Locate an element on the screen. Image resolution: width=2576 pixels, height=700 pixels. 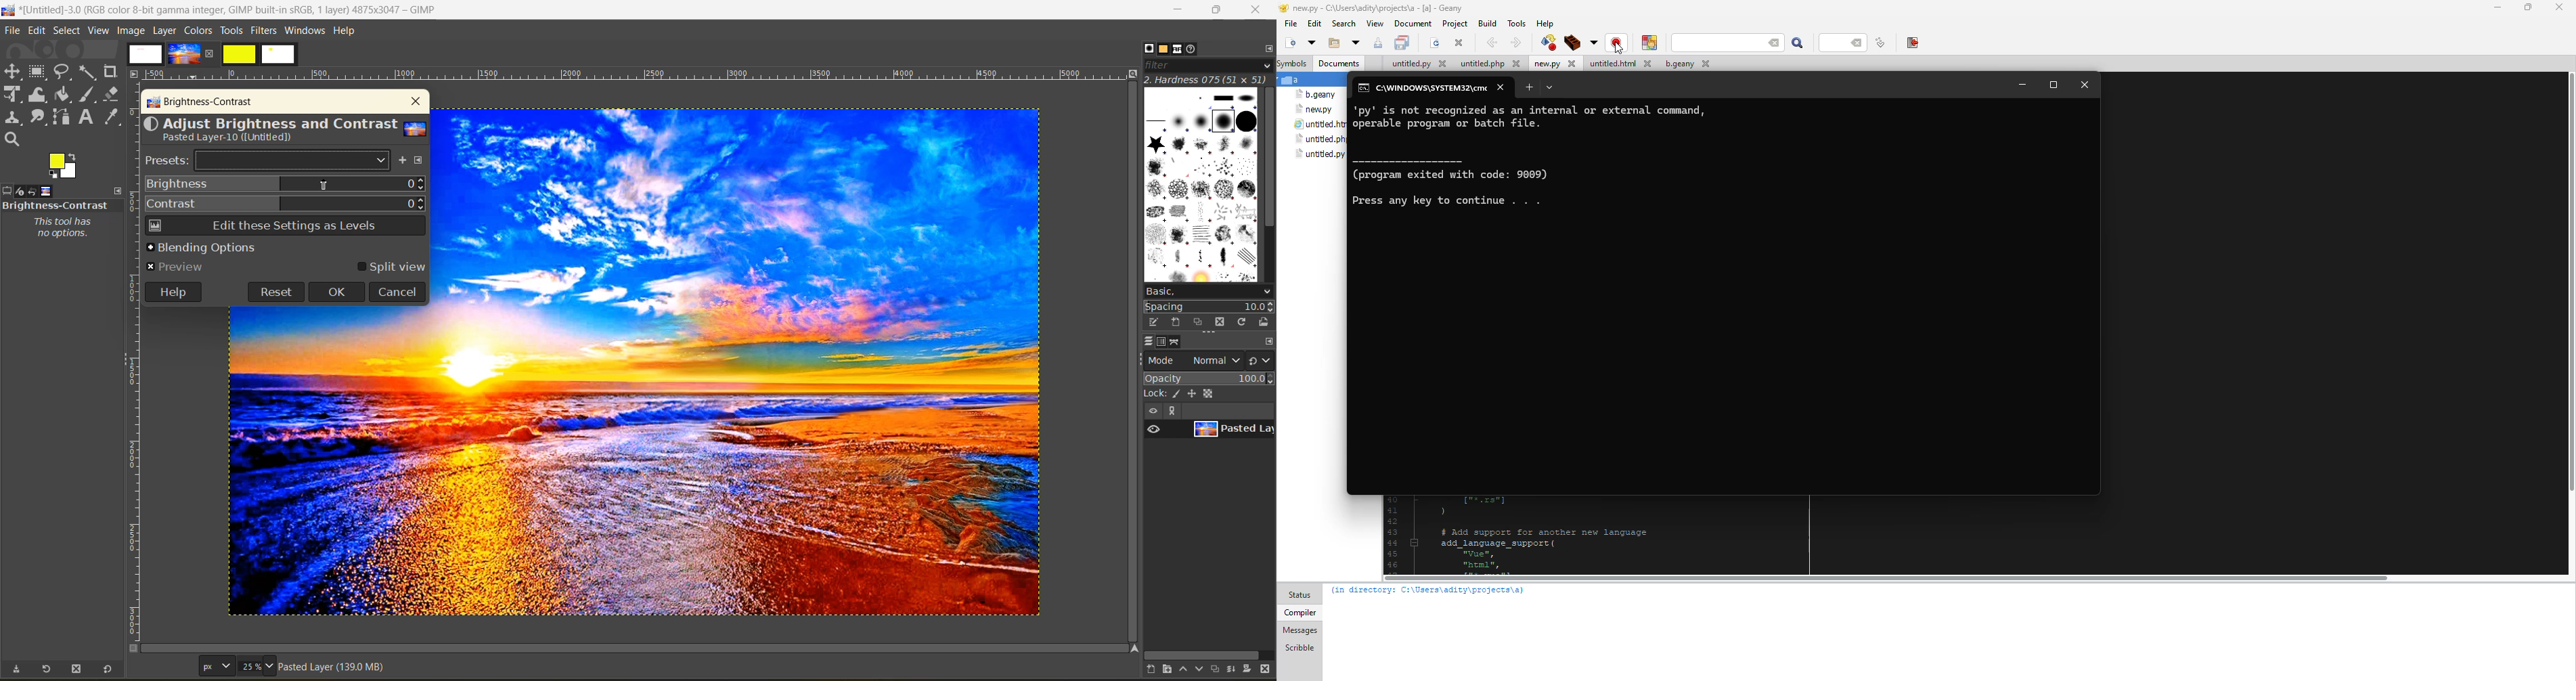
filter is located at coordinates (1209, 65).